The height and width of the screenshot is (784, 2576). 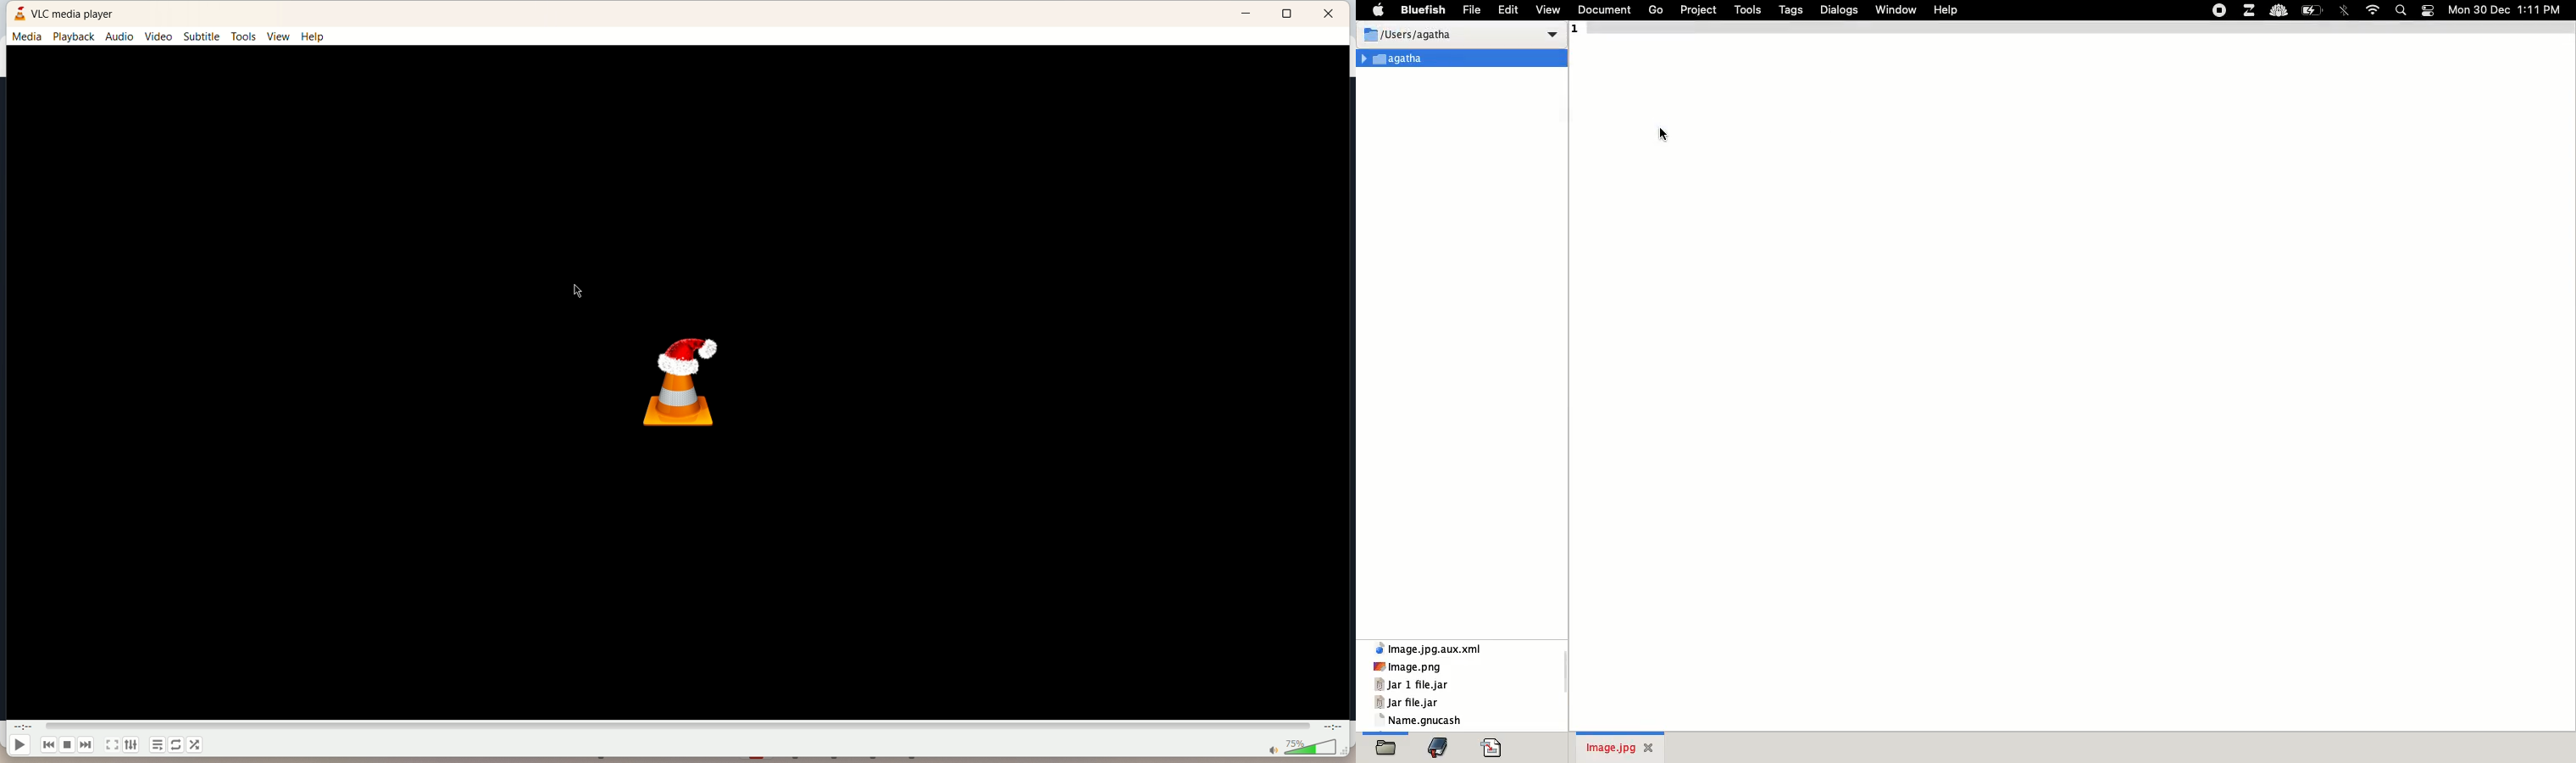 I want to click on view, so click(x=279, y=37).